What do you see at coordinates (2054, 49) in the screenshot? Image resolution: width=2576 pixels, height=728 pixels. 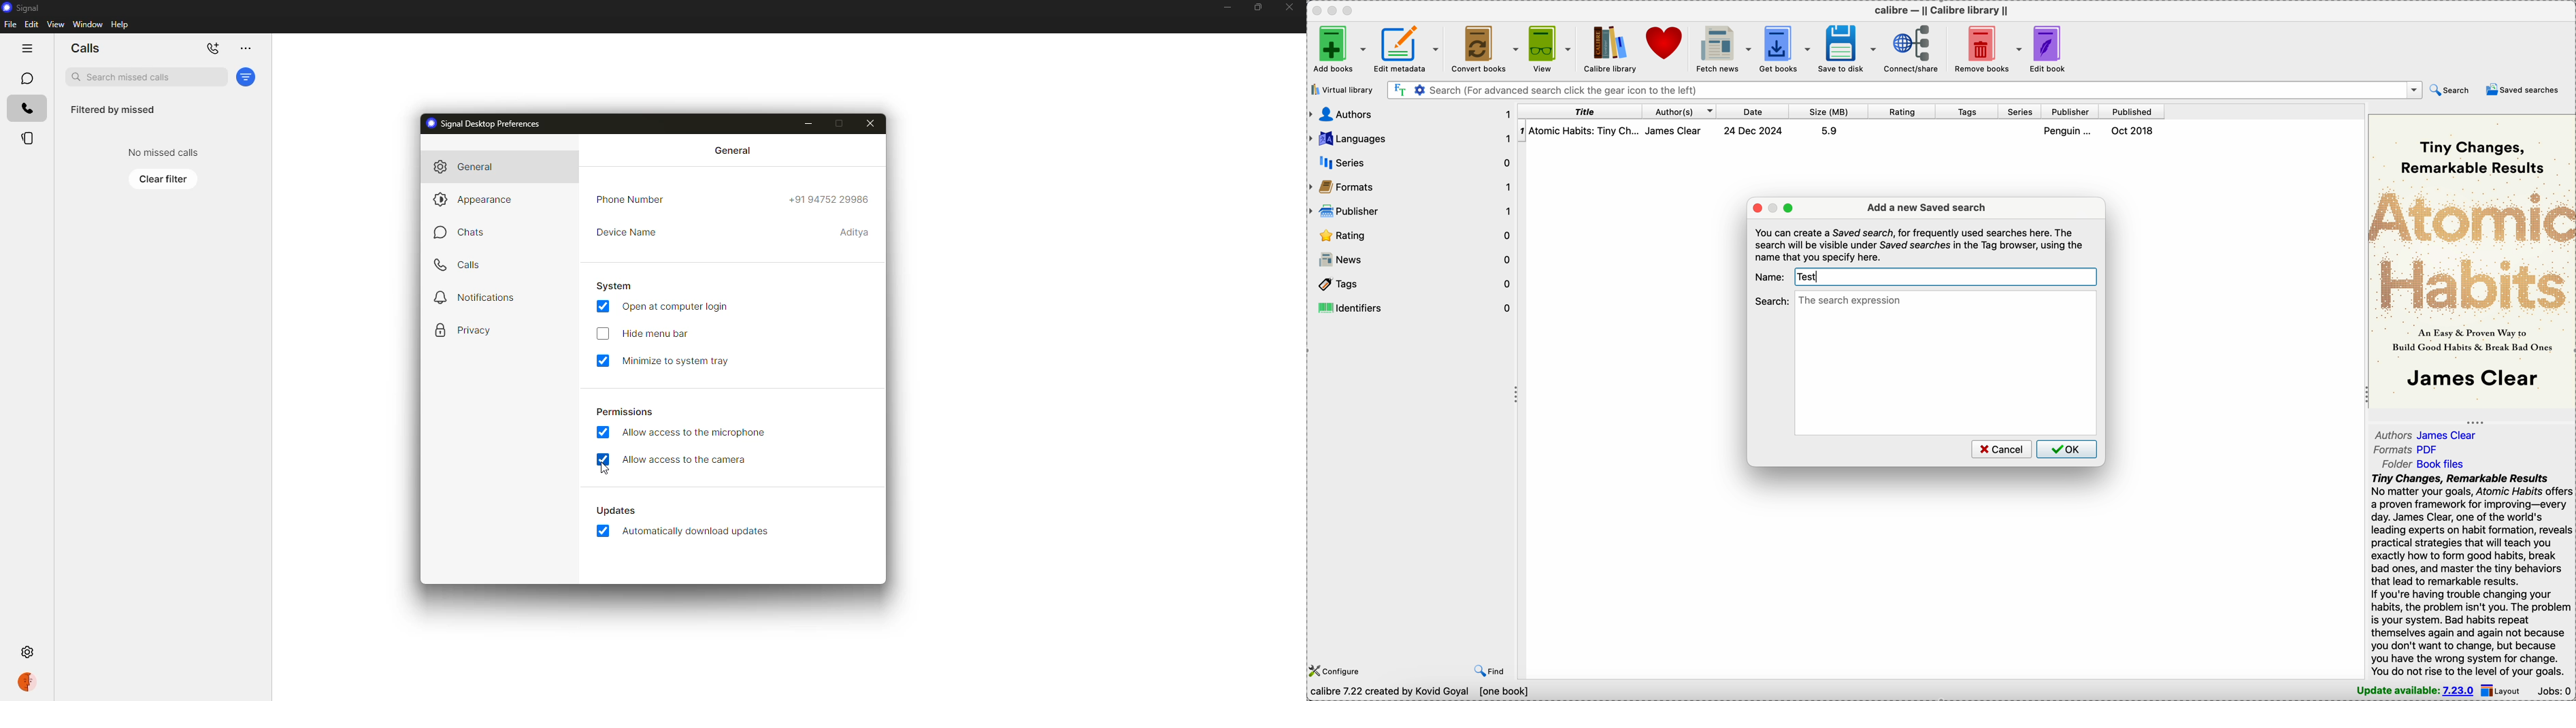 I see `edit book` at bounding box center [2054, 49].